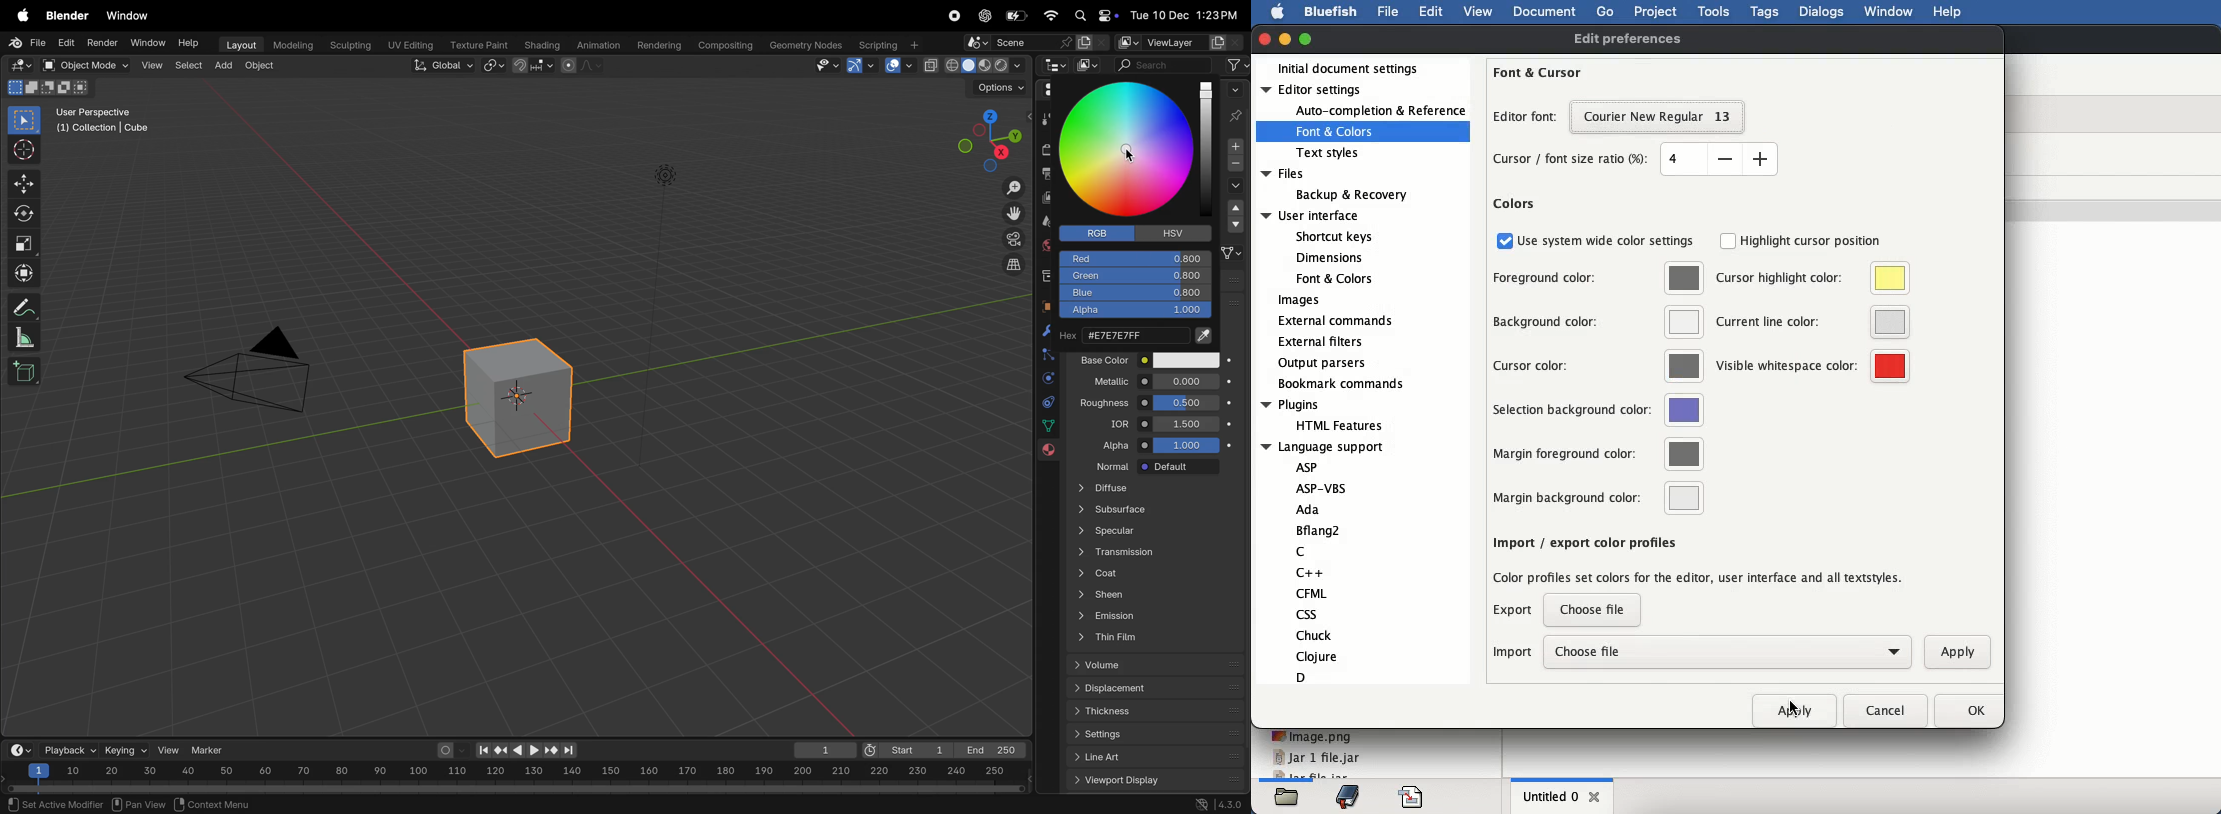  What do you see at coordinates (150, 65) in the screenshot?
I see `View` at bounding box center [150, 65].